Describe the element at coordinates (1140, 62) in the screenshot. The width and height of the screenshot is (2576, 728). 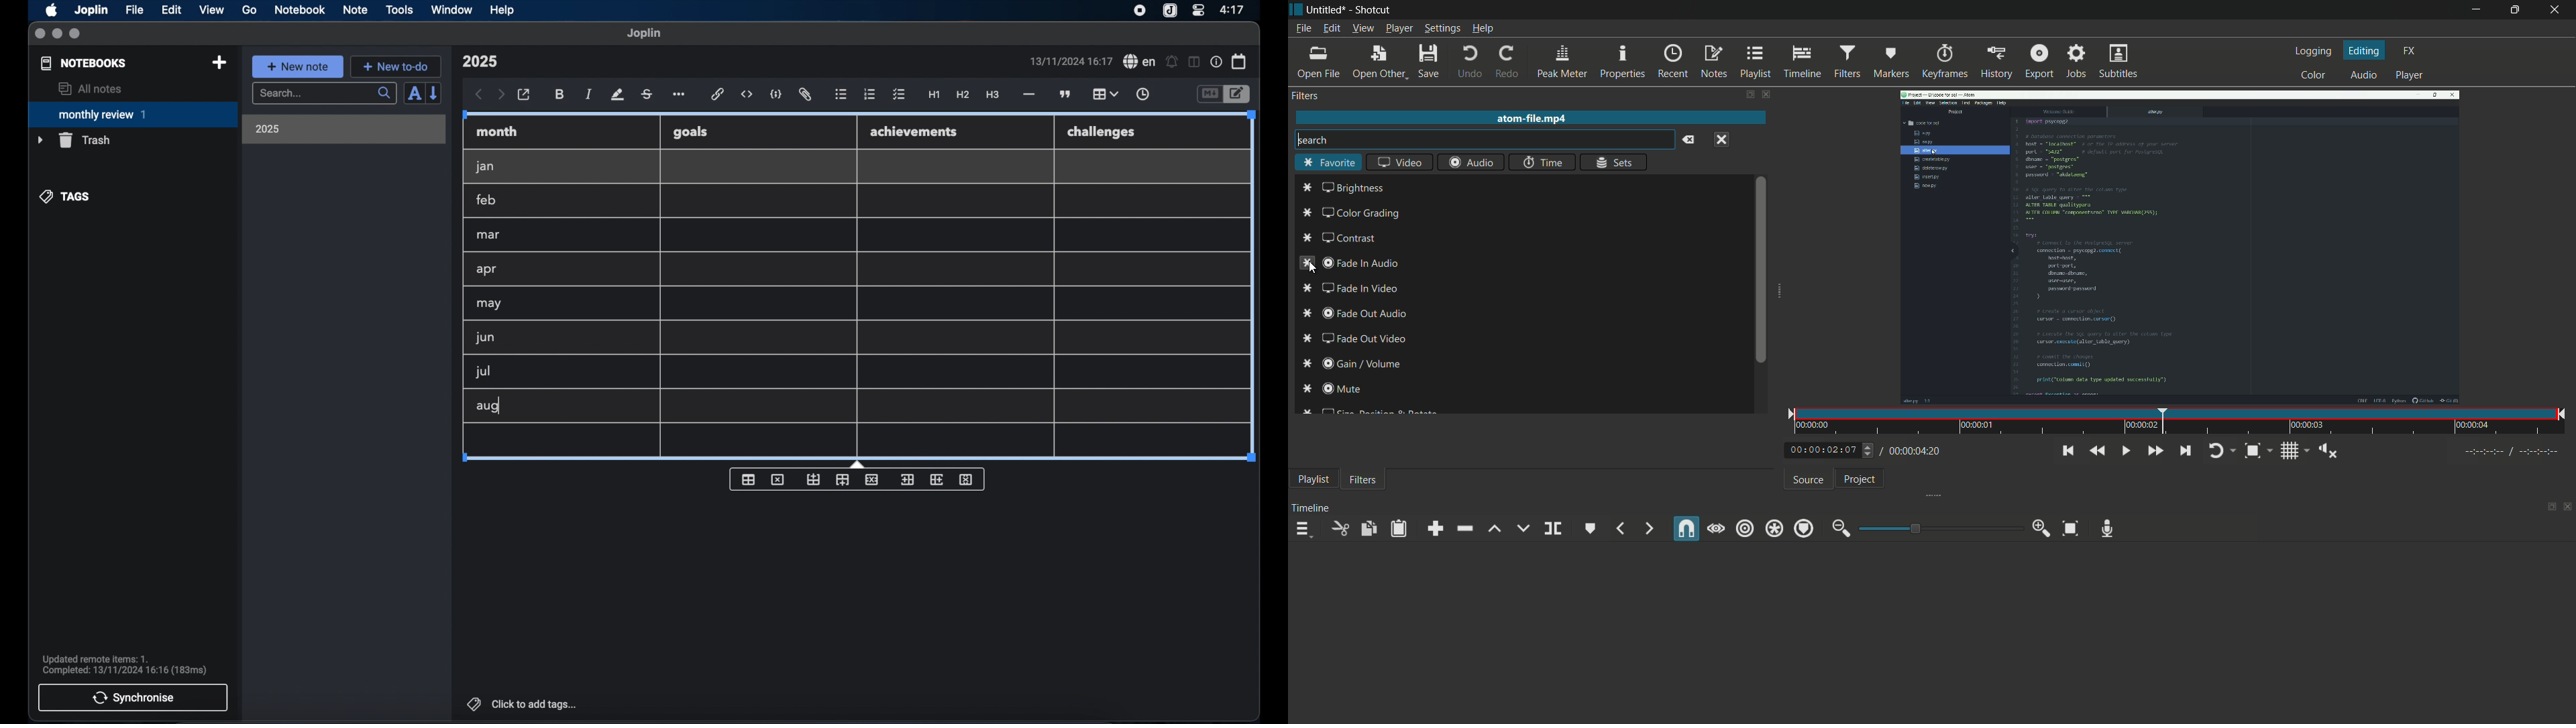
I see `spel check` at that location.